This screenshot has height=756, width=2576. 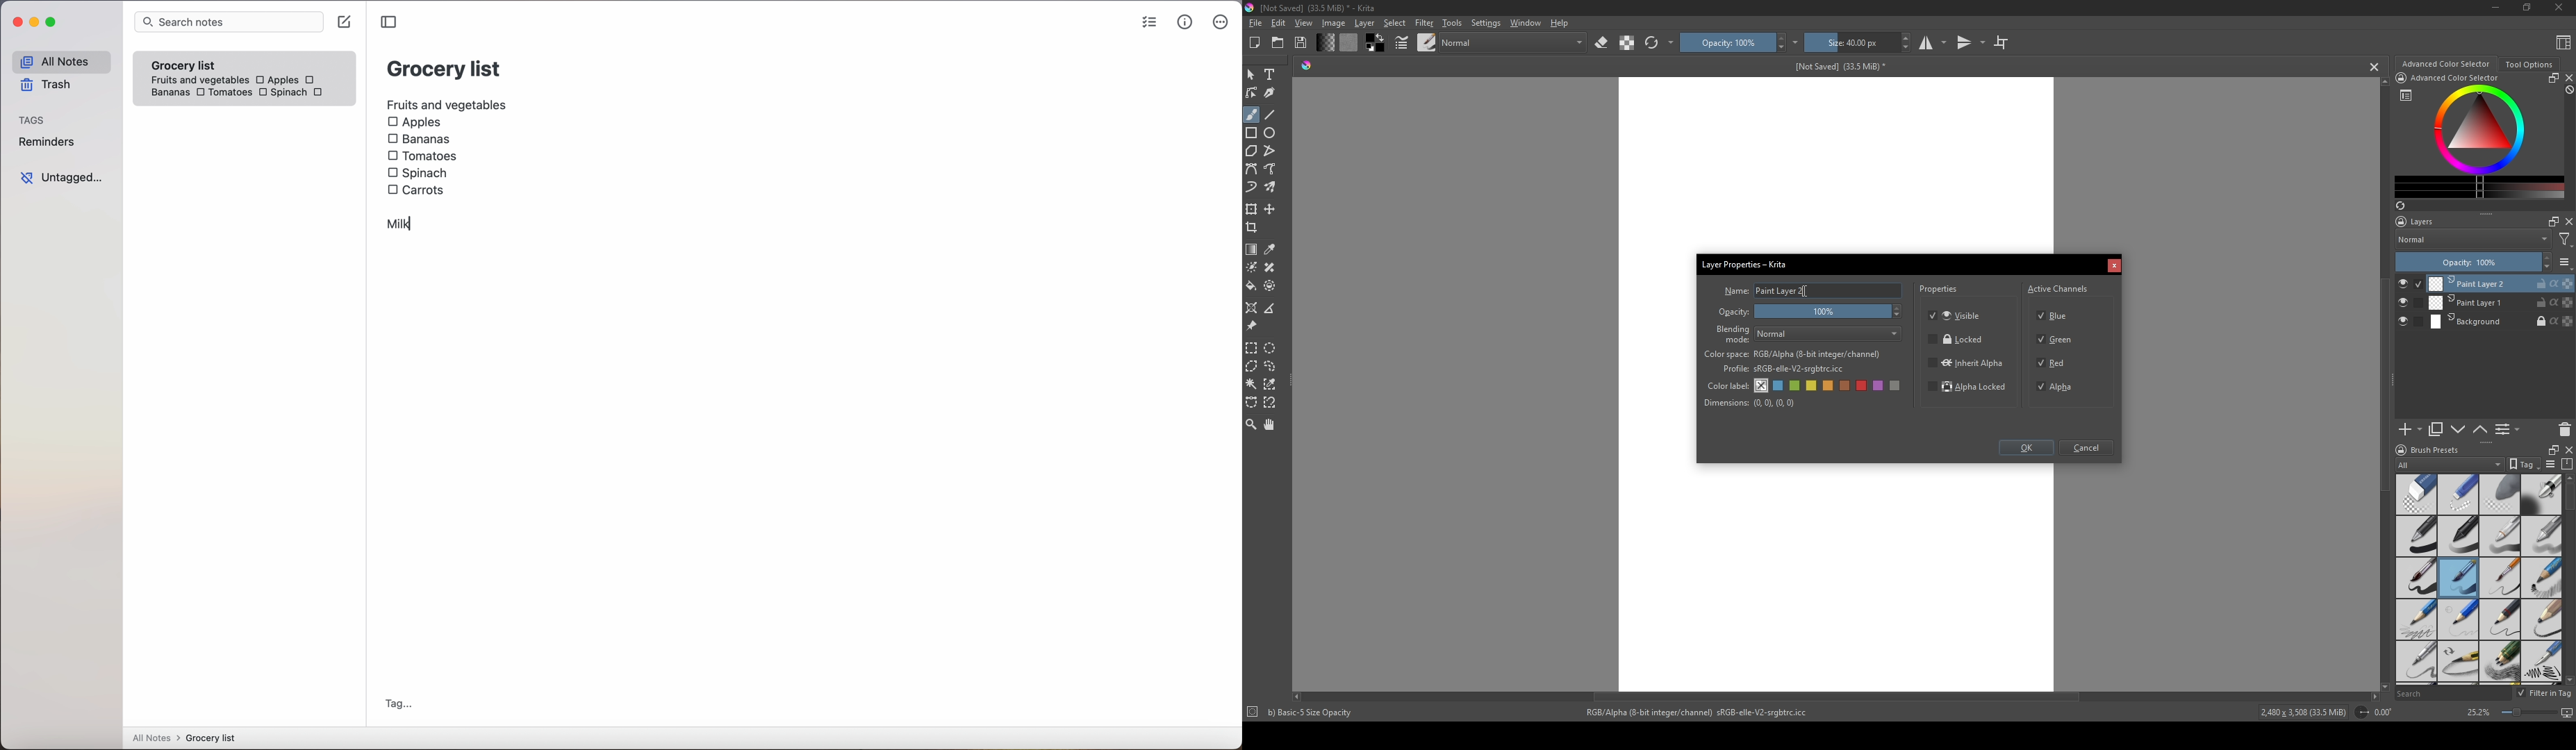 I want to click on delete, so click(x=2565, y=429).